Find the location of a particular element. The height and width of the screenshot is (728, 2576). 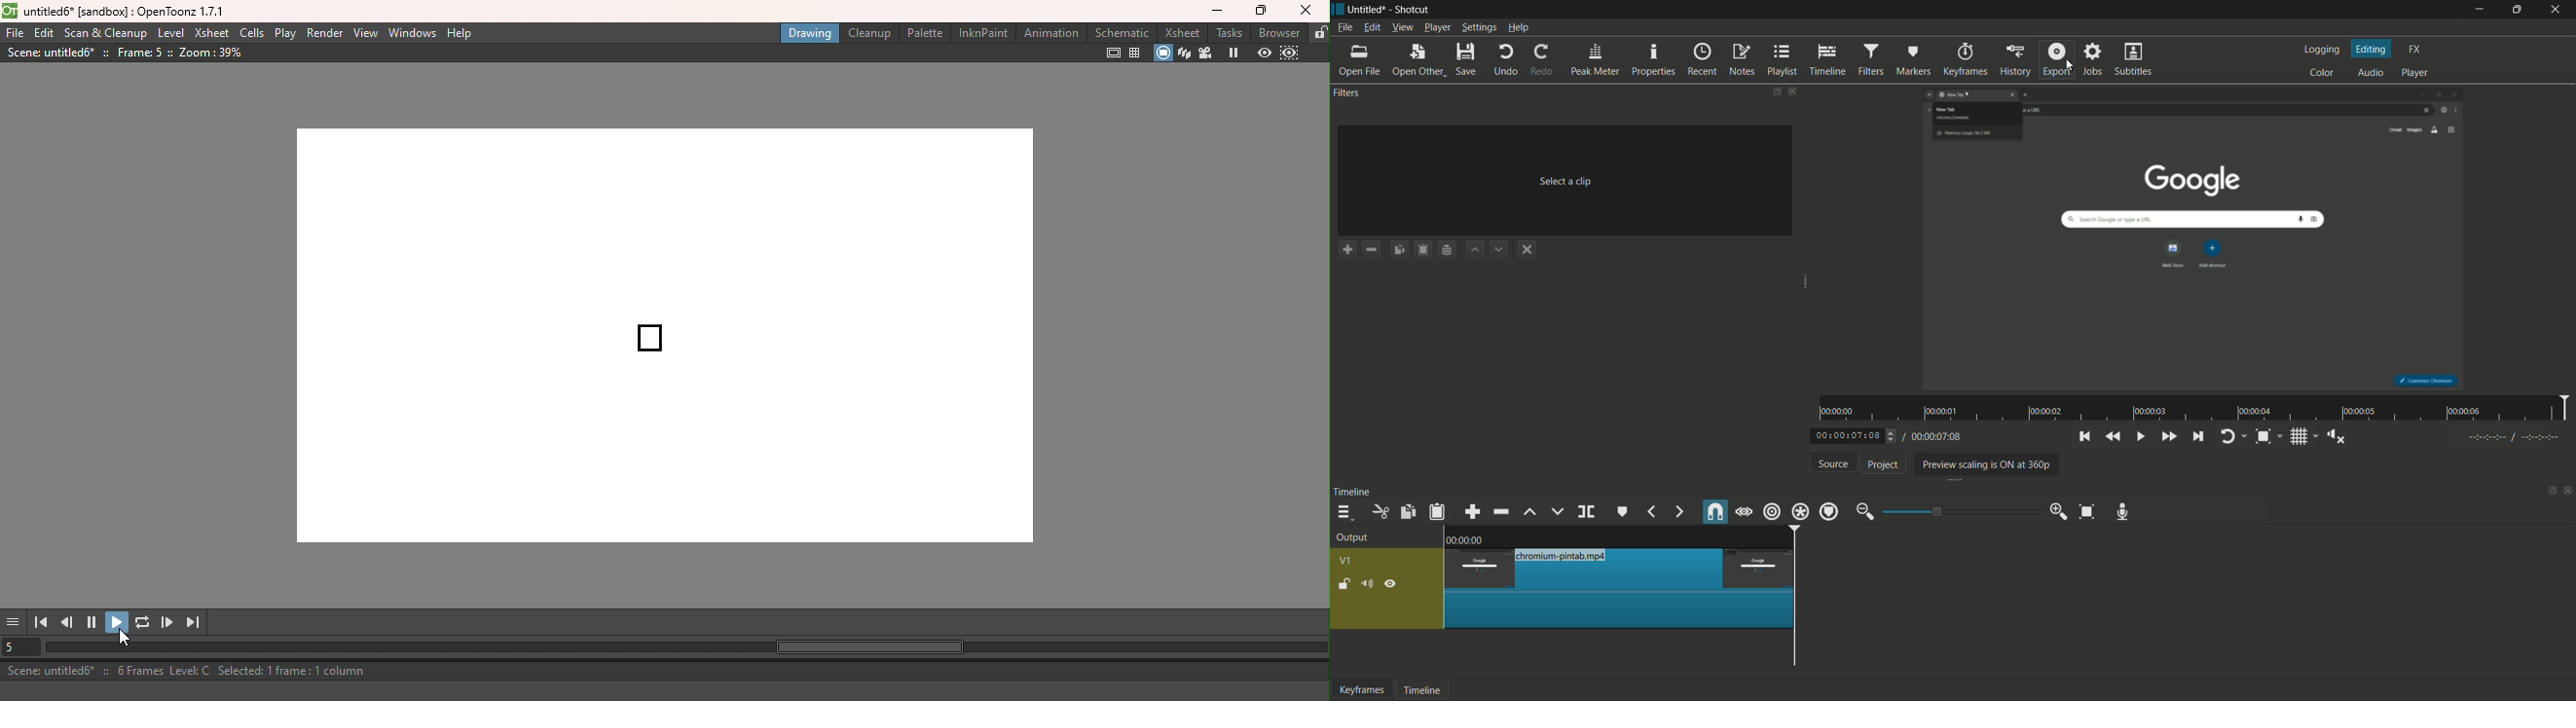

overwrite is located at coordinates (1557, 511).